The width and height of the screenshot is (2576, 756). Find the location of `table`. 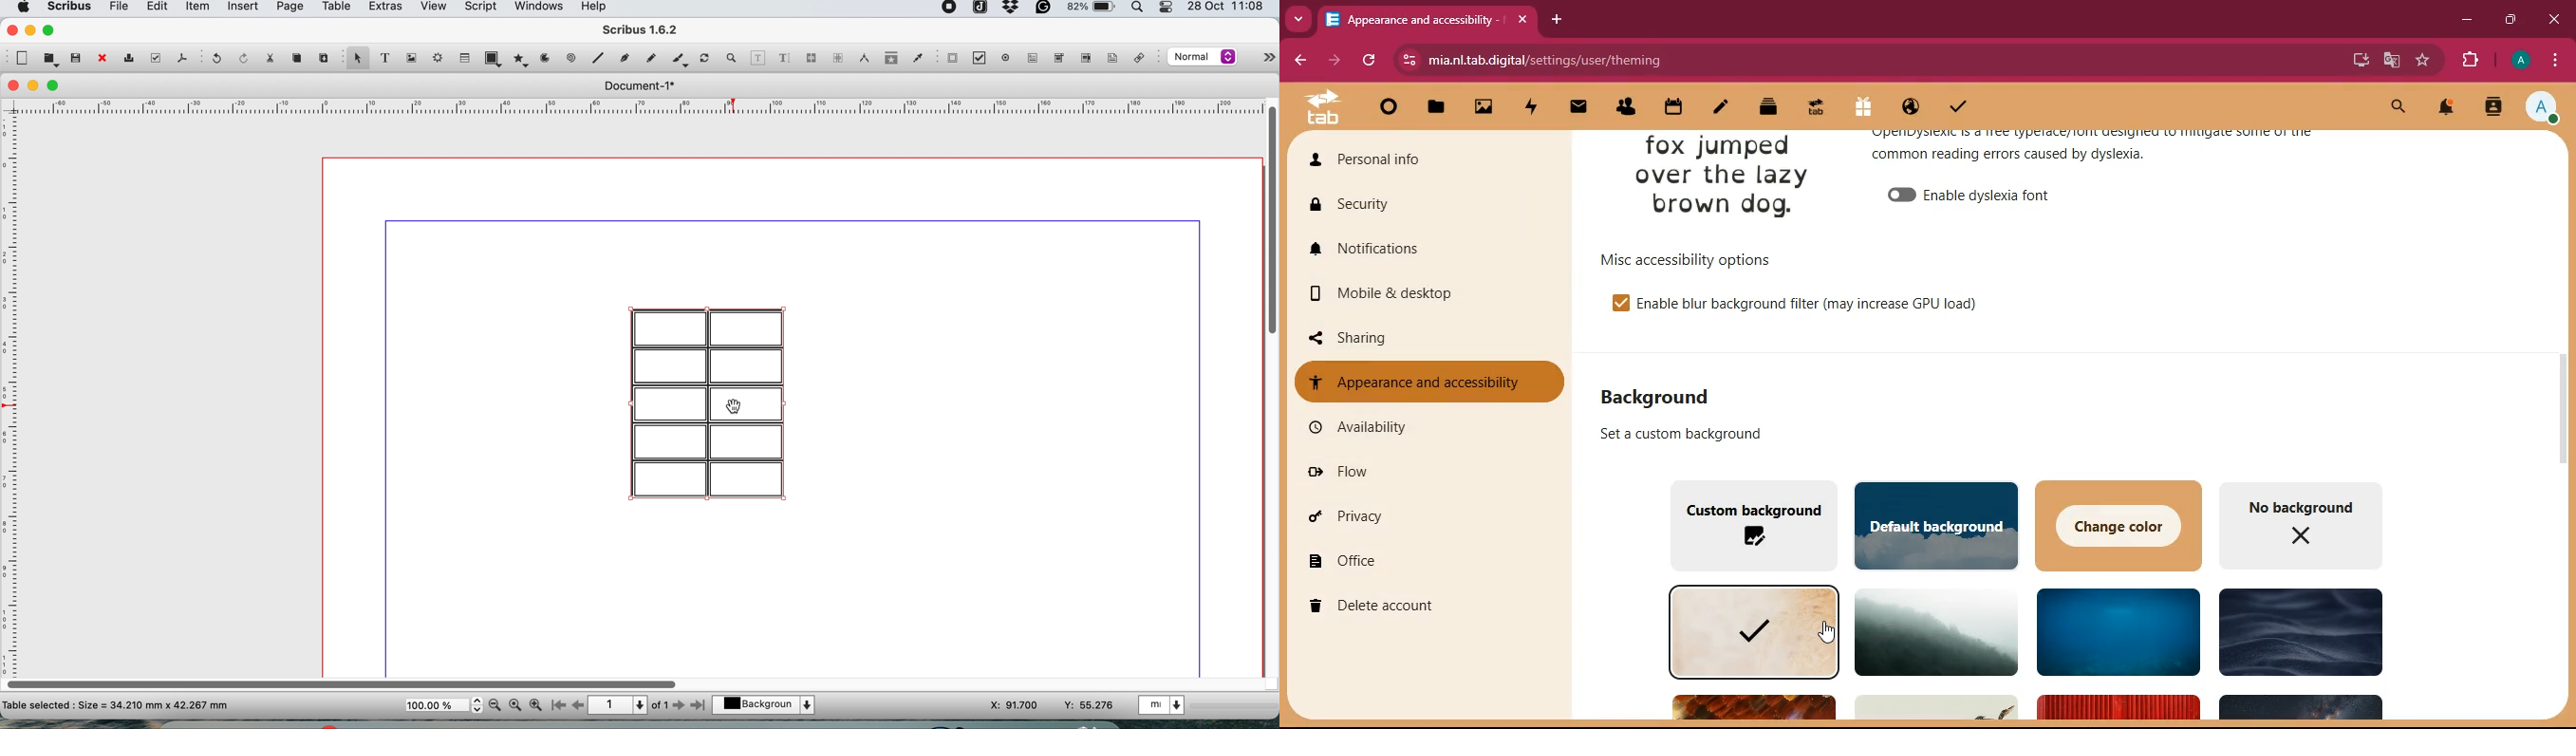

table is located at coordinates (335, 8).